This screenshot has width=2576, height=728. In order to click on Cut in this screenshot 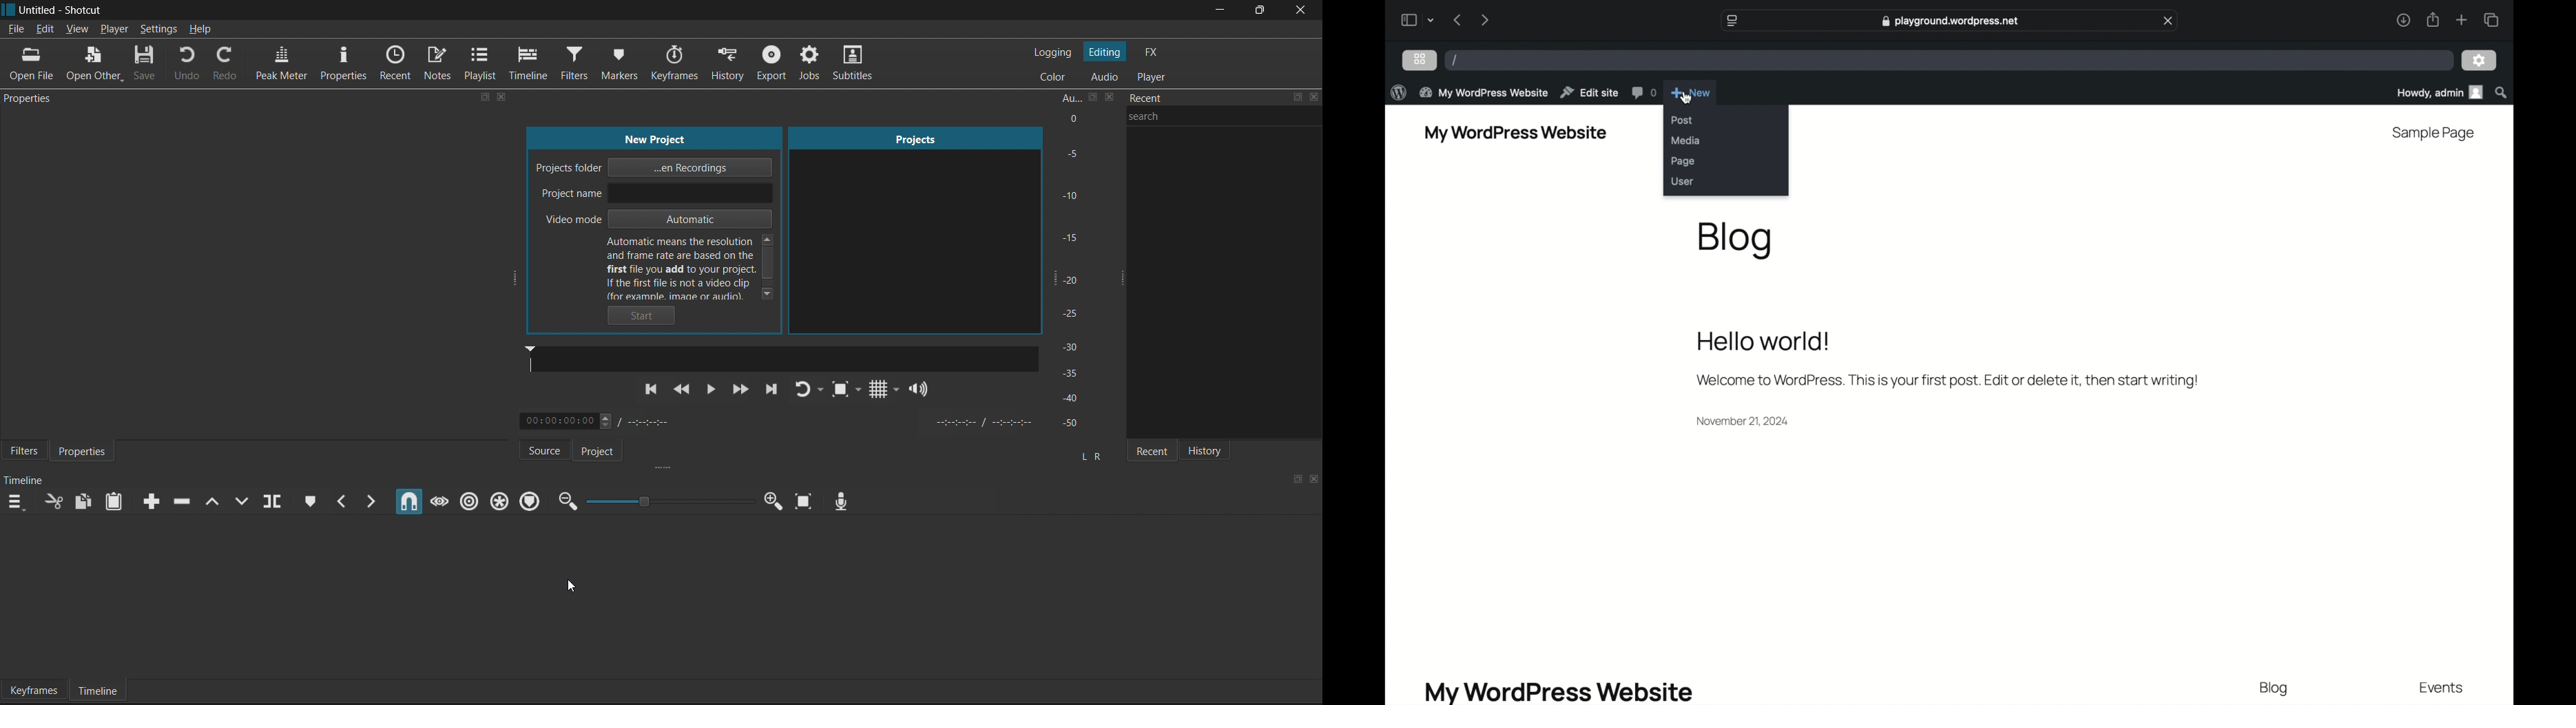, I will do `click(48, 505)`.